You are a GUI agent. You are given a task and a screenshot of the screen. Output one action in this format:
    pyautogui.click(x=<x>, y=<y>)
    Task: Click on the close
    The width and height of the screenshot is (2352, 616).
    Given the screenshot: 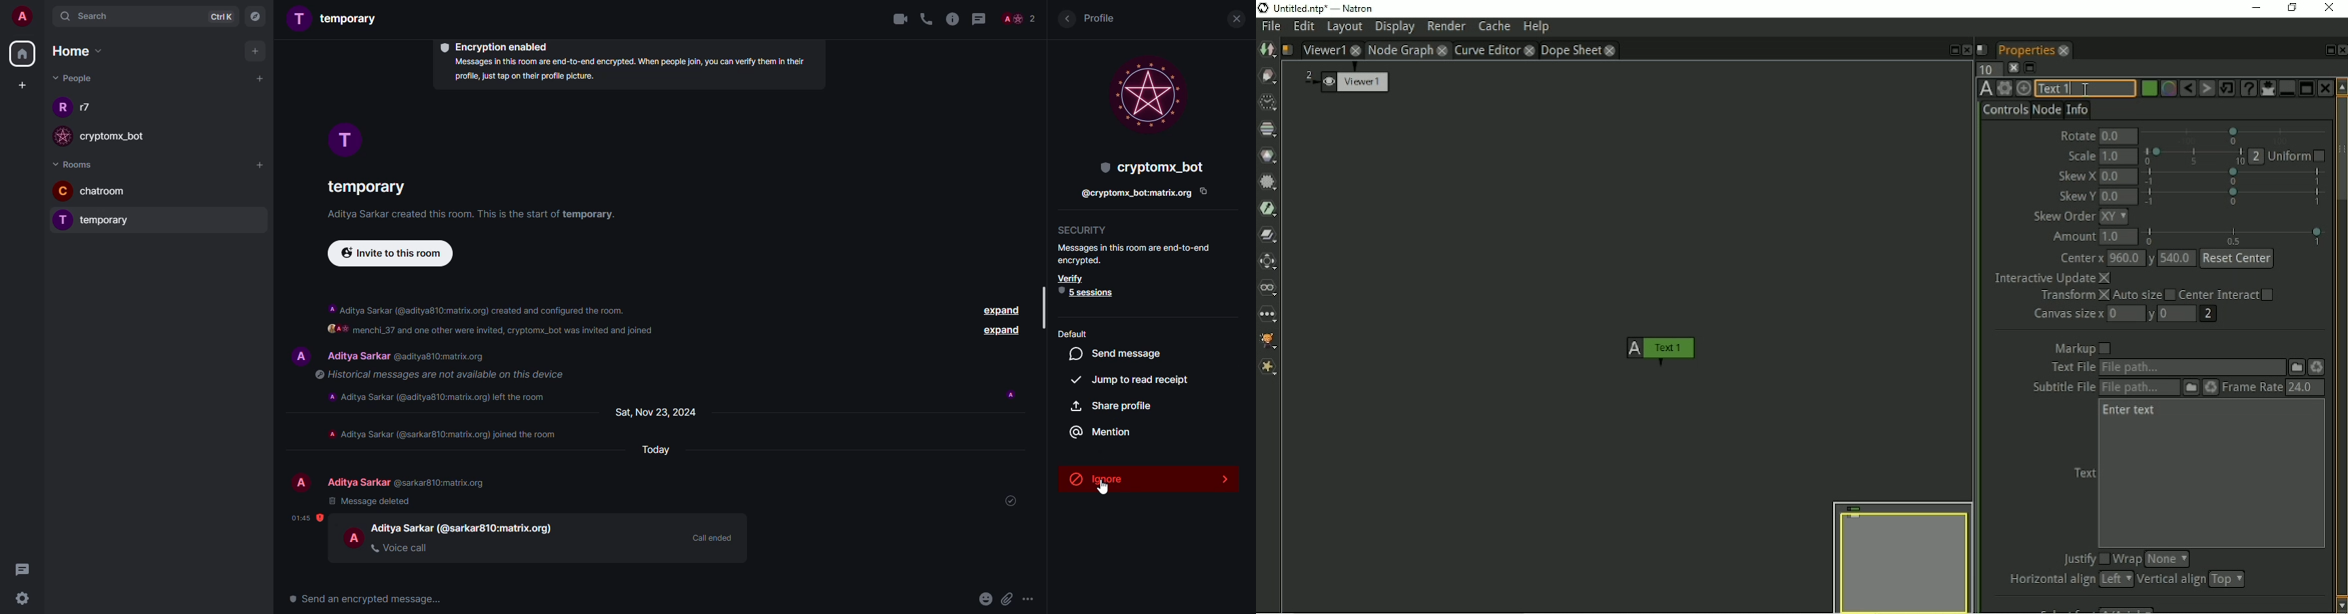 What is the action you would take?
    pyautogui.click(x=1235, y=20)
    